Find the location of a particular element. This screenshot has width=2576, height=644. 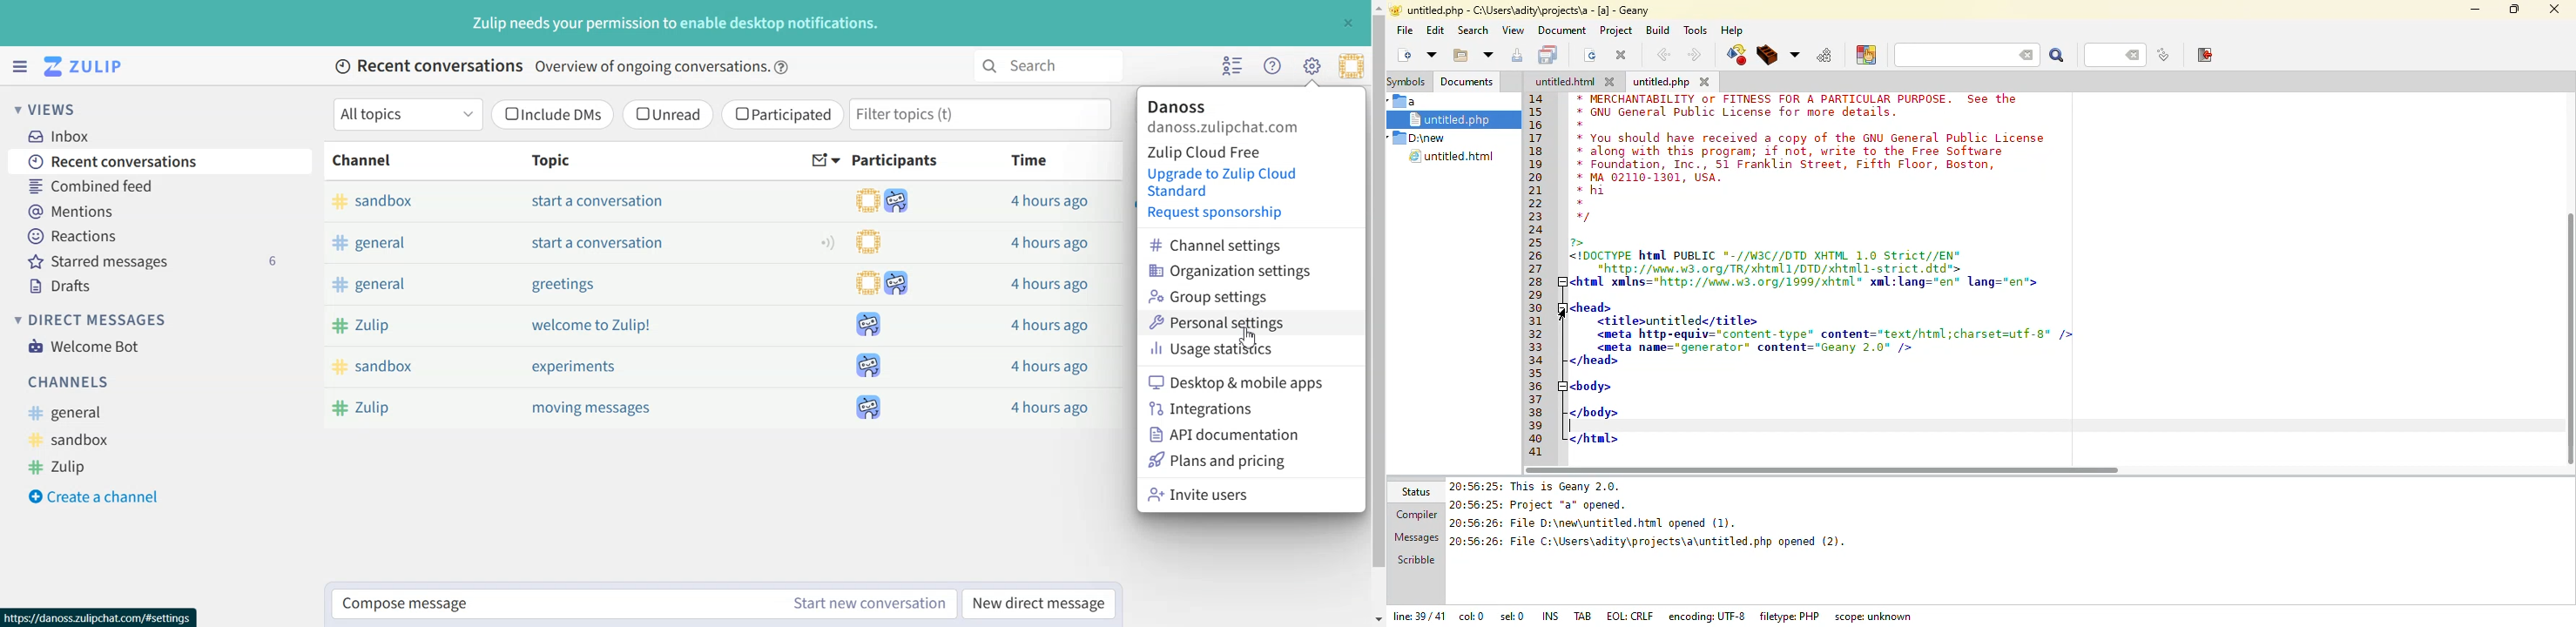

Starred messages is located at coordinates (163, 261).